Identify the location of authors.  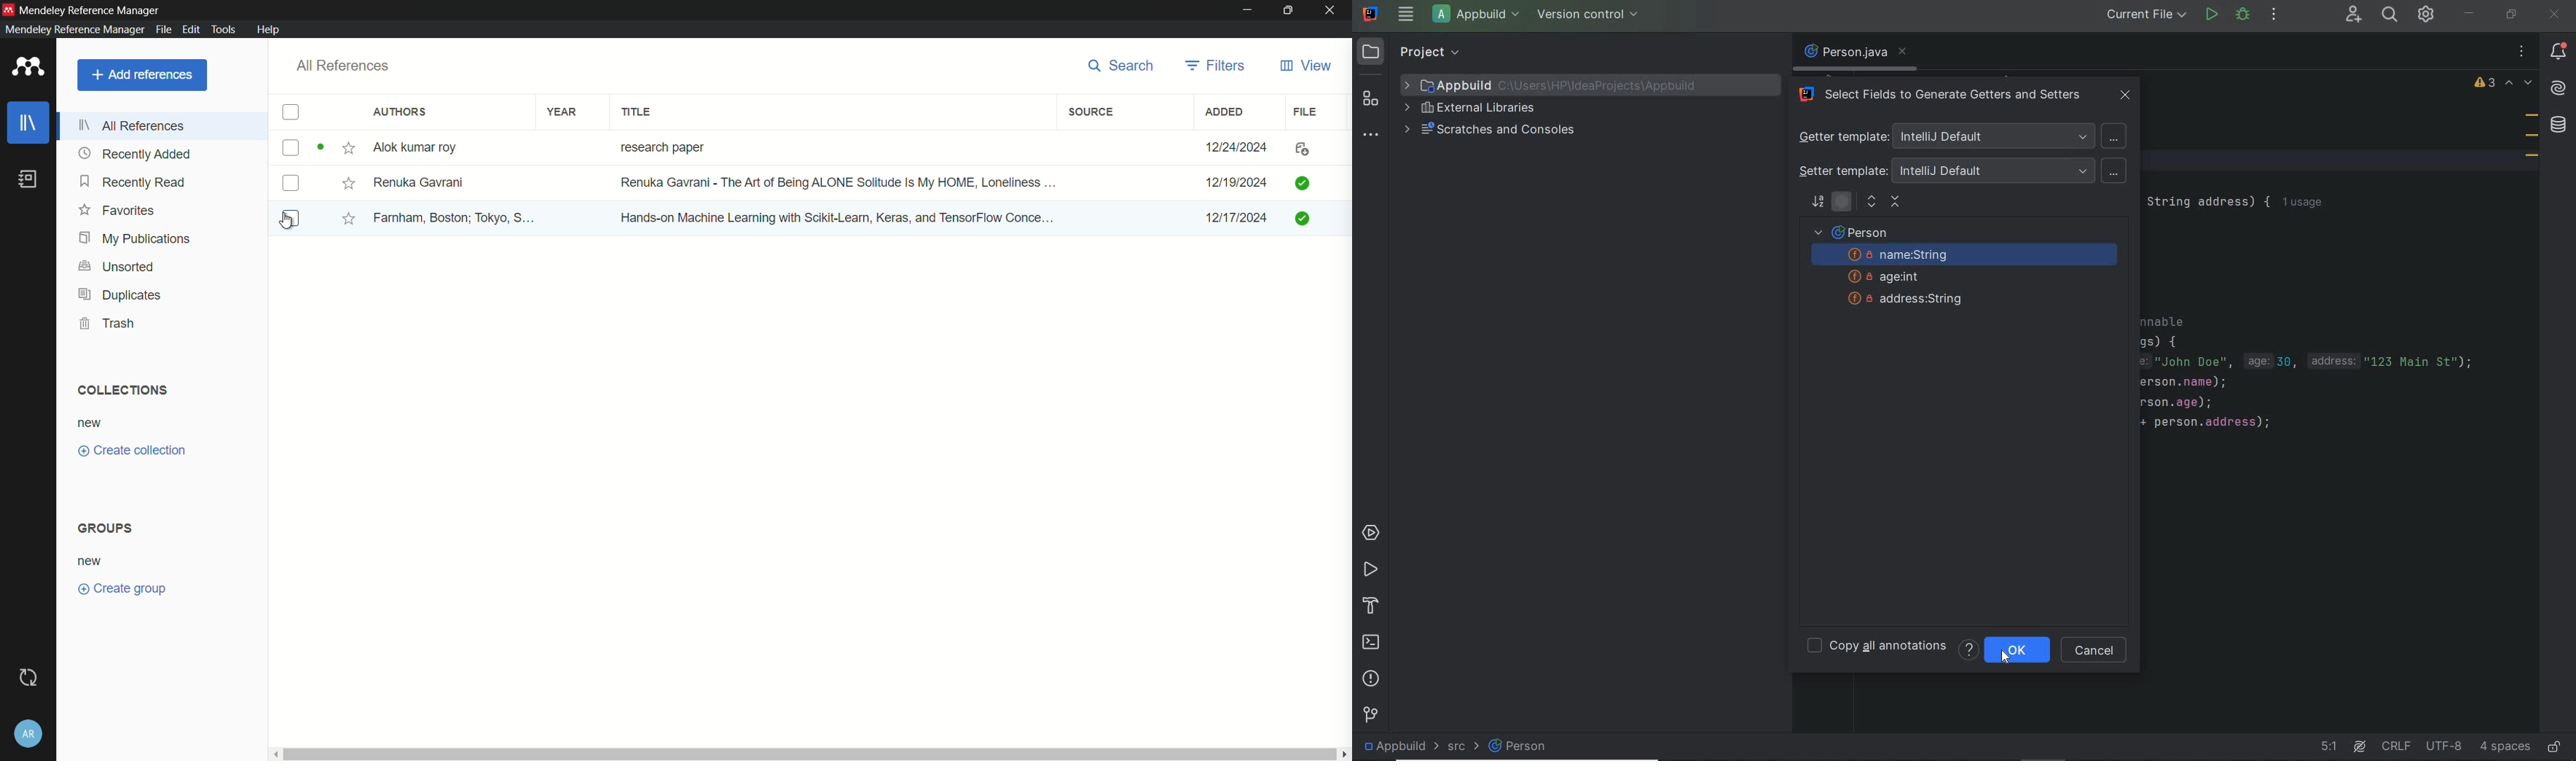
(399, 112).